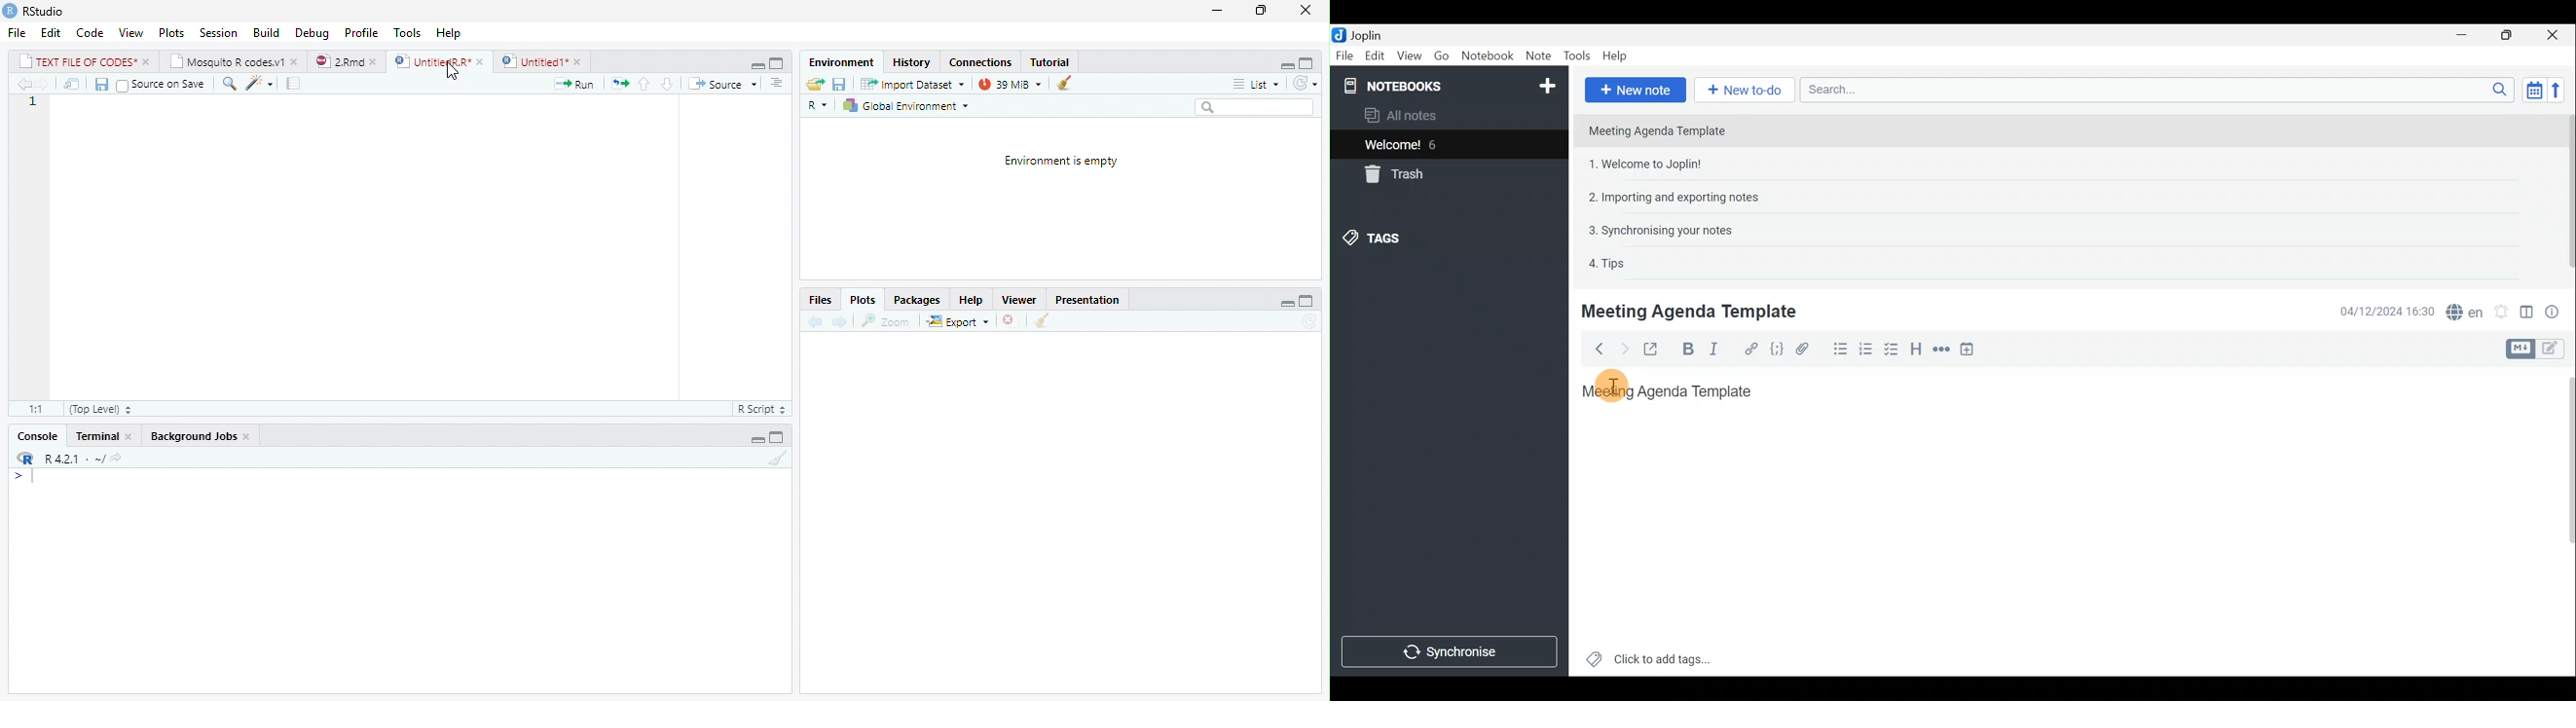 This screenshot has width=2576, height=728. I want to click on Italic, so click(1718, 350).